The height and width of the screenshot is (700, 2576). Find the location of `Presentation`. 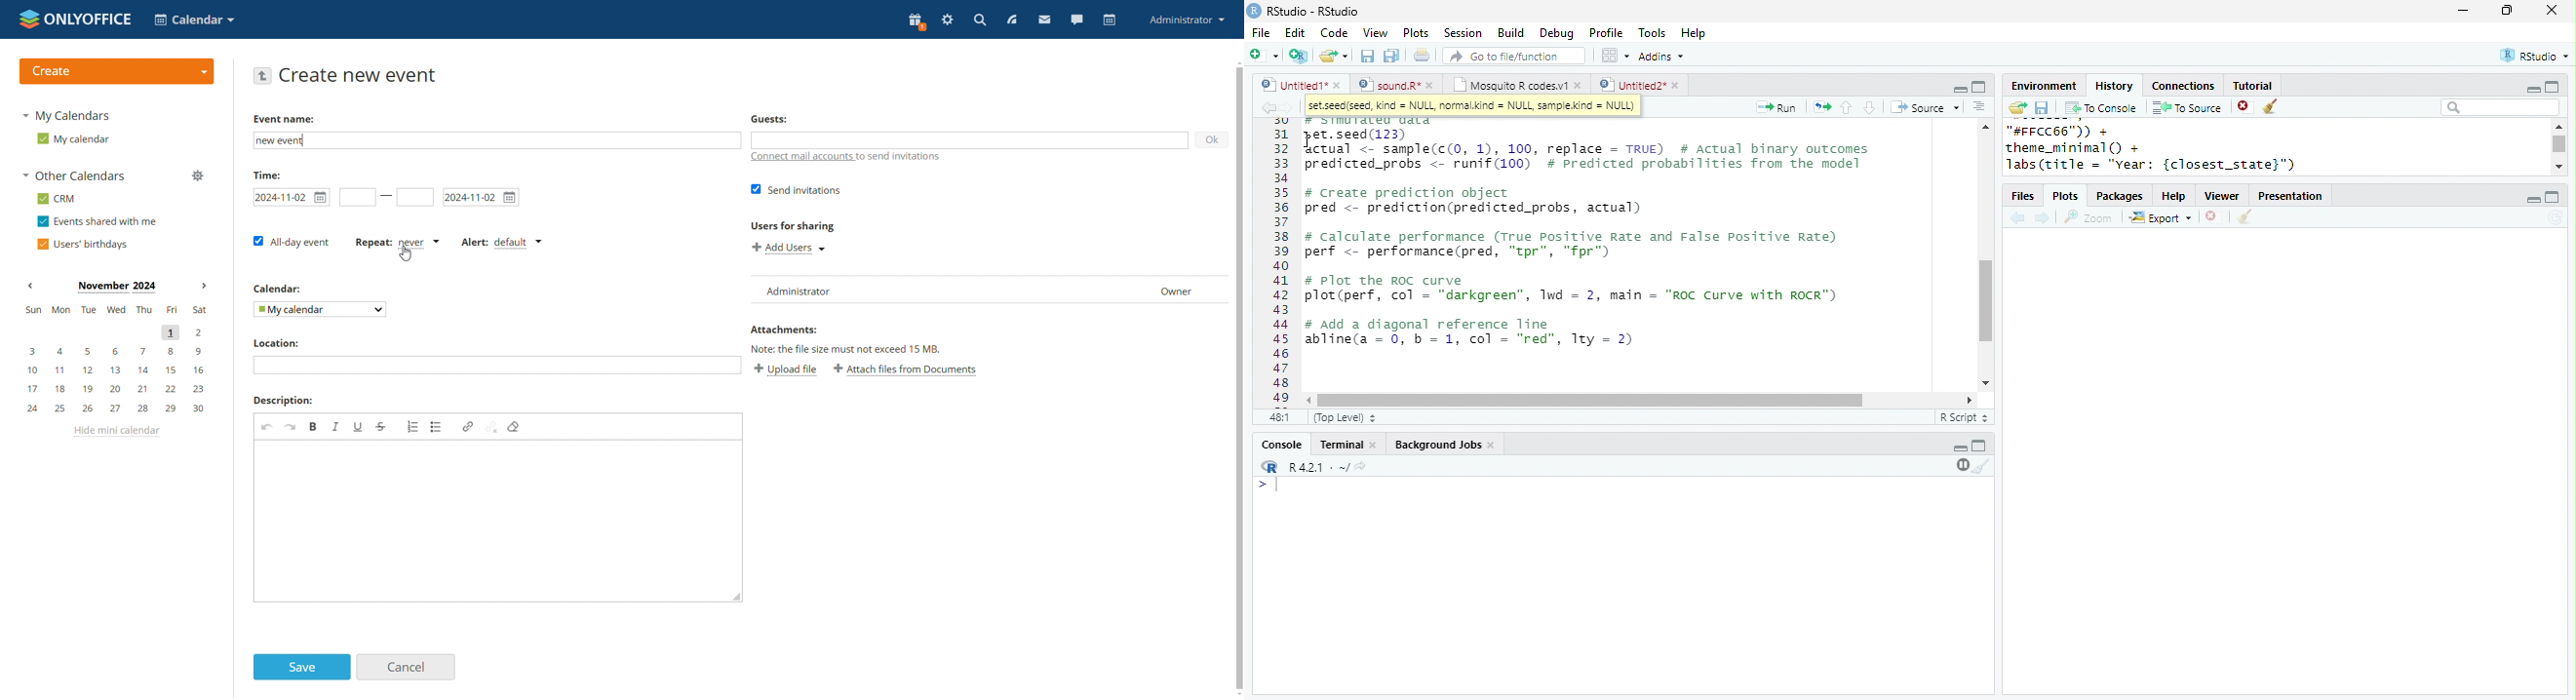

Presentation is located at coordinates (2290, 196).